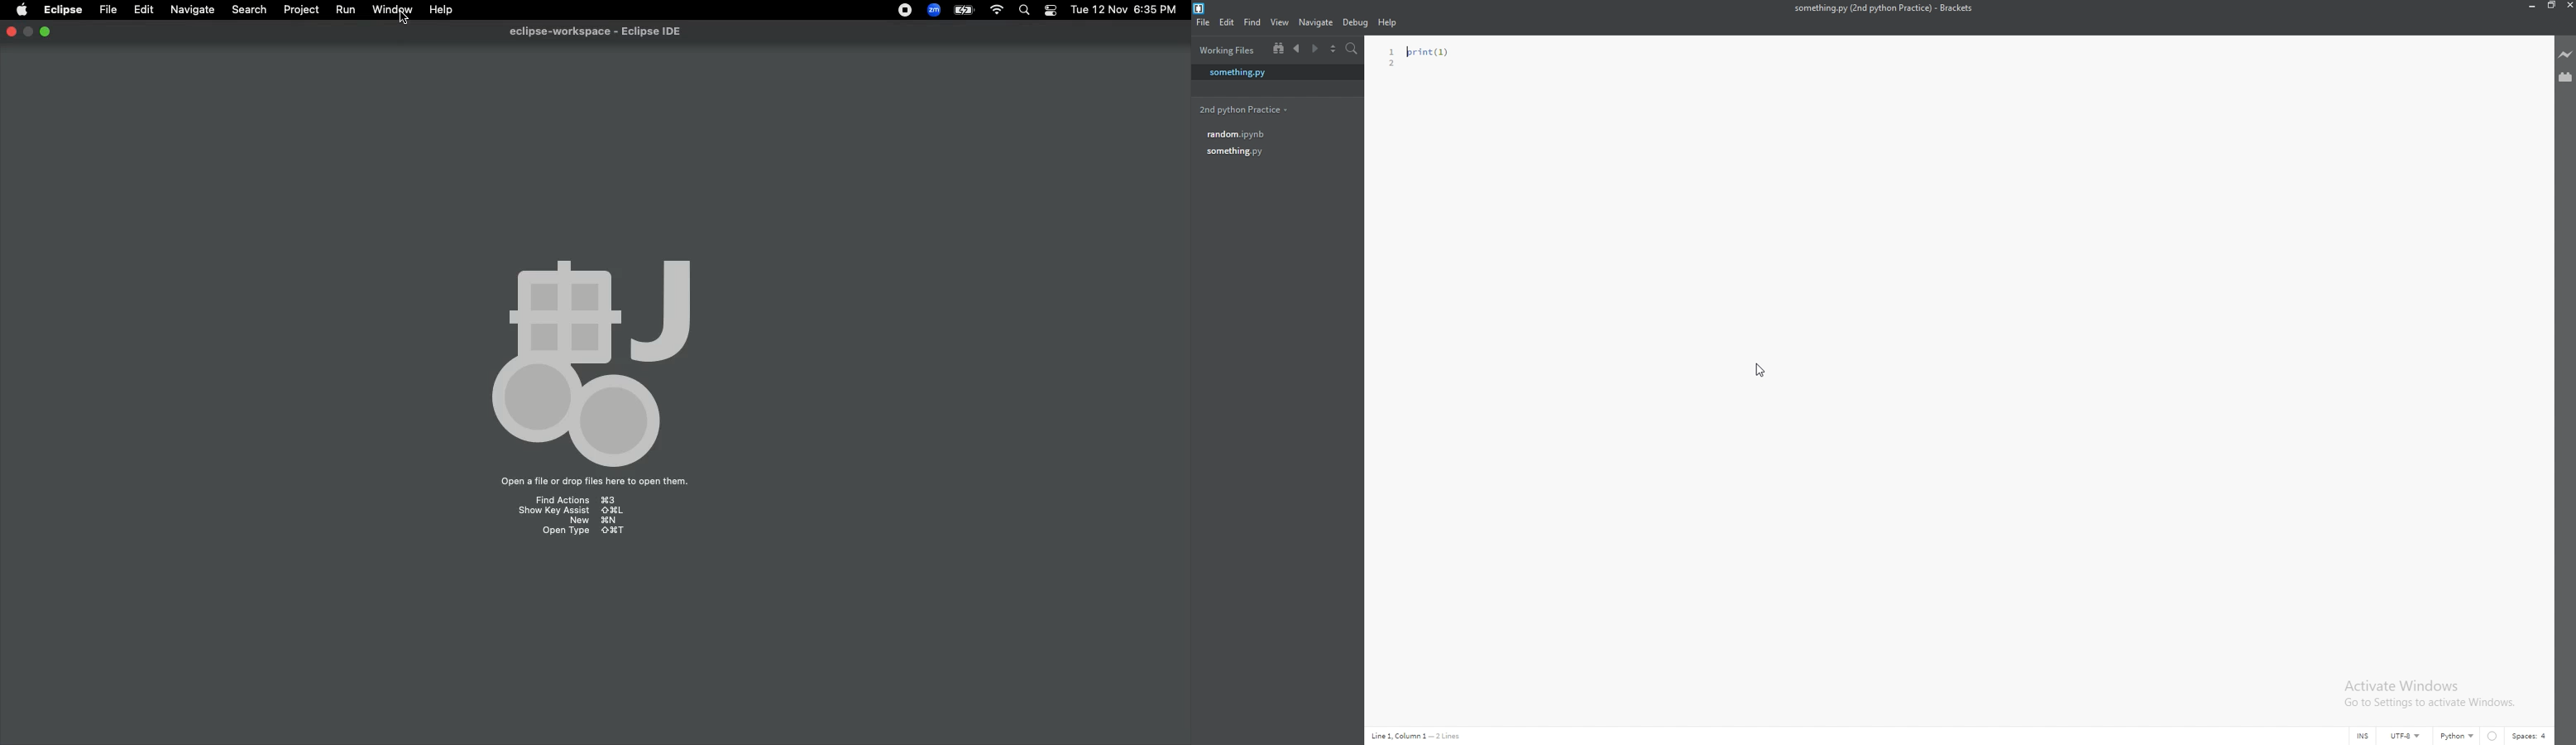 This screenshot has height=756, width=2576. Describe the element at coordinates (1203, 22) in the screenshot. I see `file` at that location.